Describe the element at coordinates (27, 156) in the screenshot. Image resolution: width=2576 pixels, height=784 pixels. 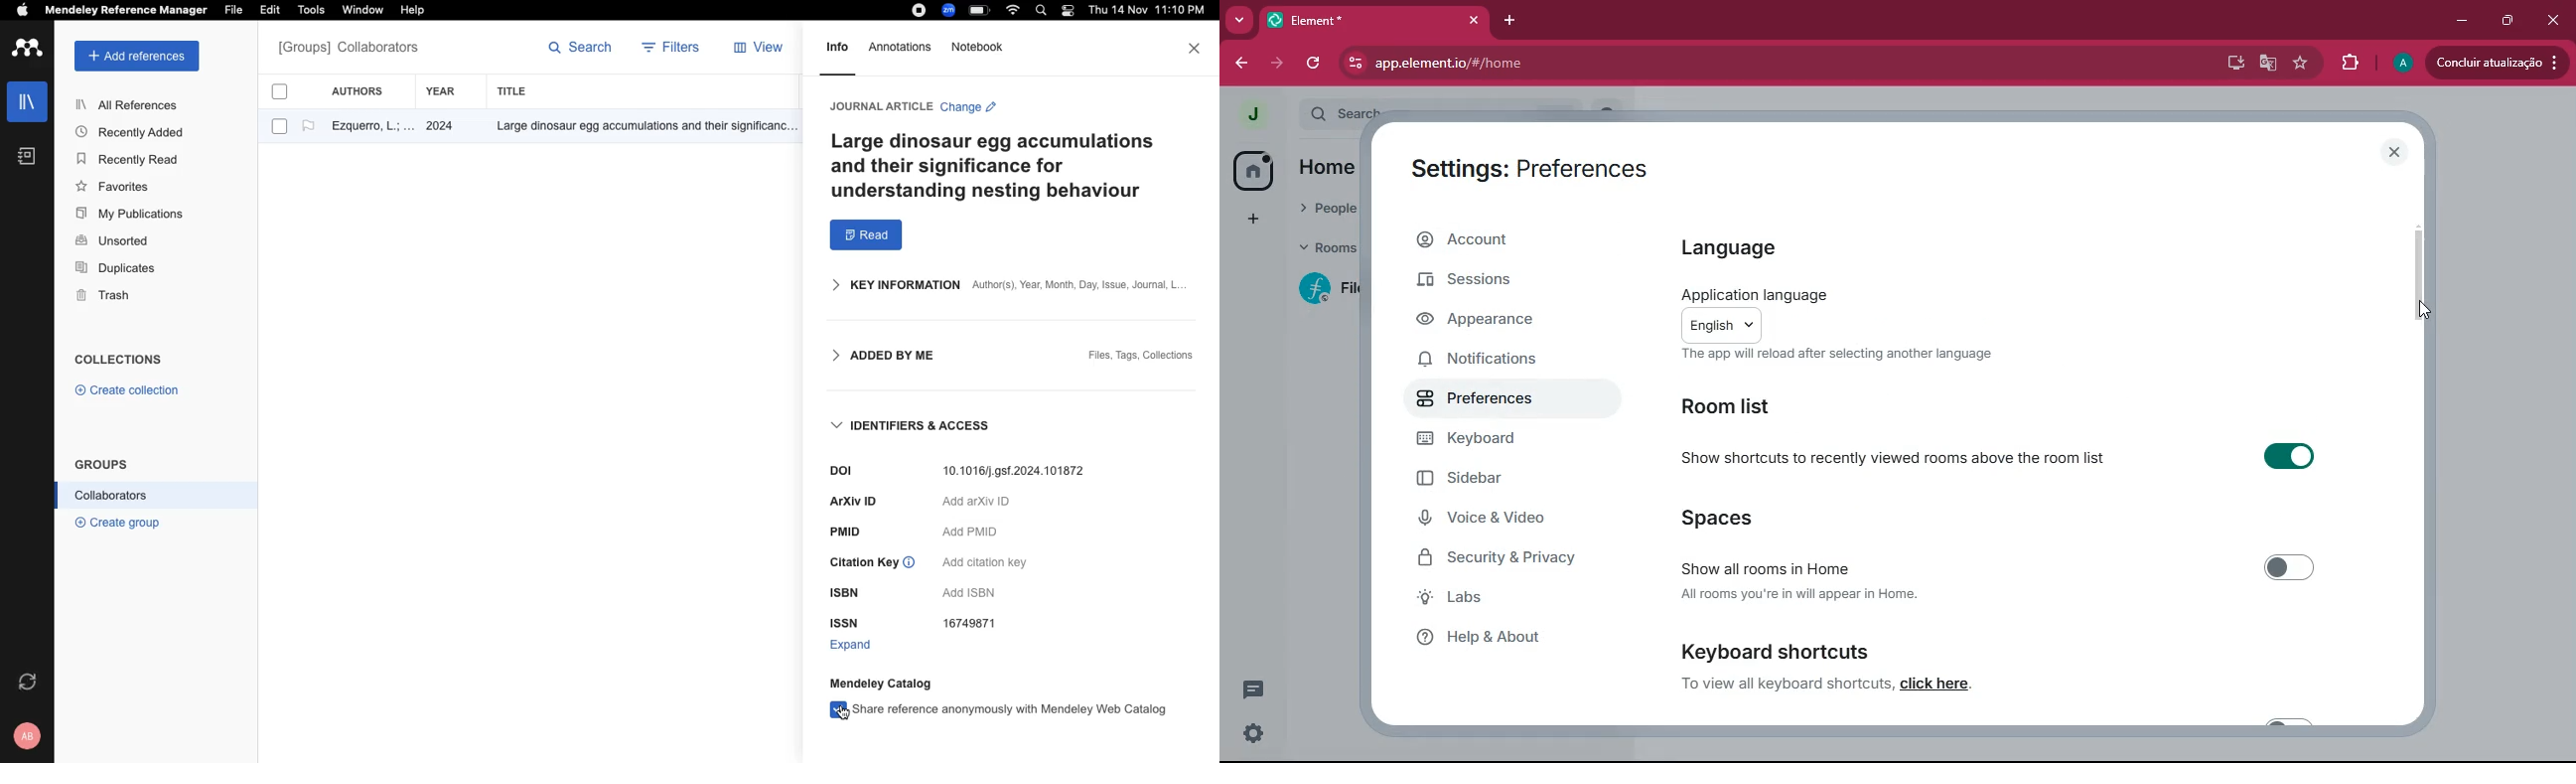
I see `notebook` at that location.